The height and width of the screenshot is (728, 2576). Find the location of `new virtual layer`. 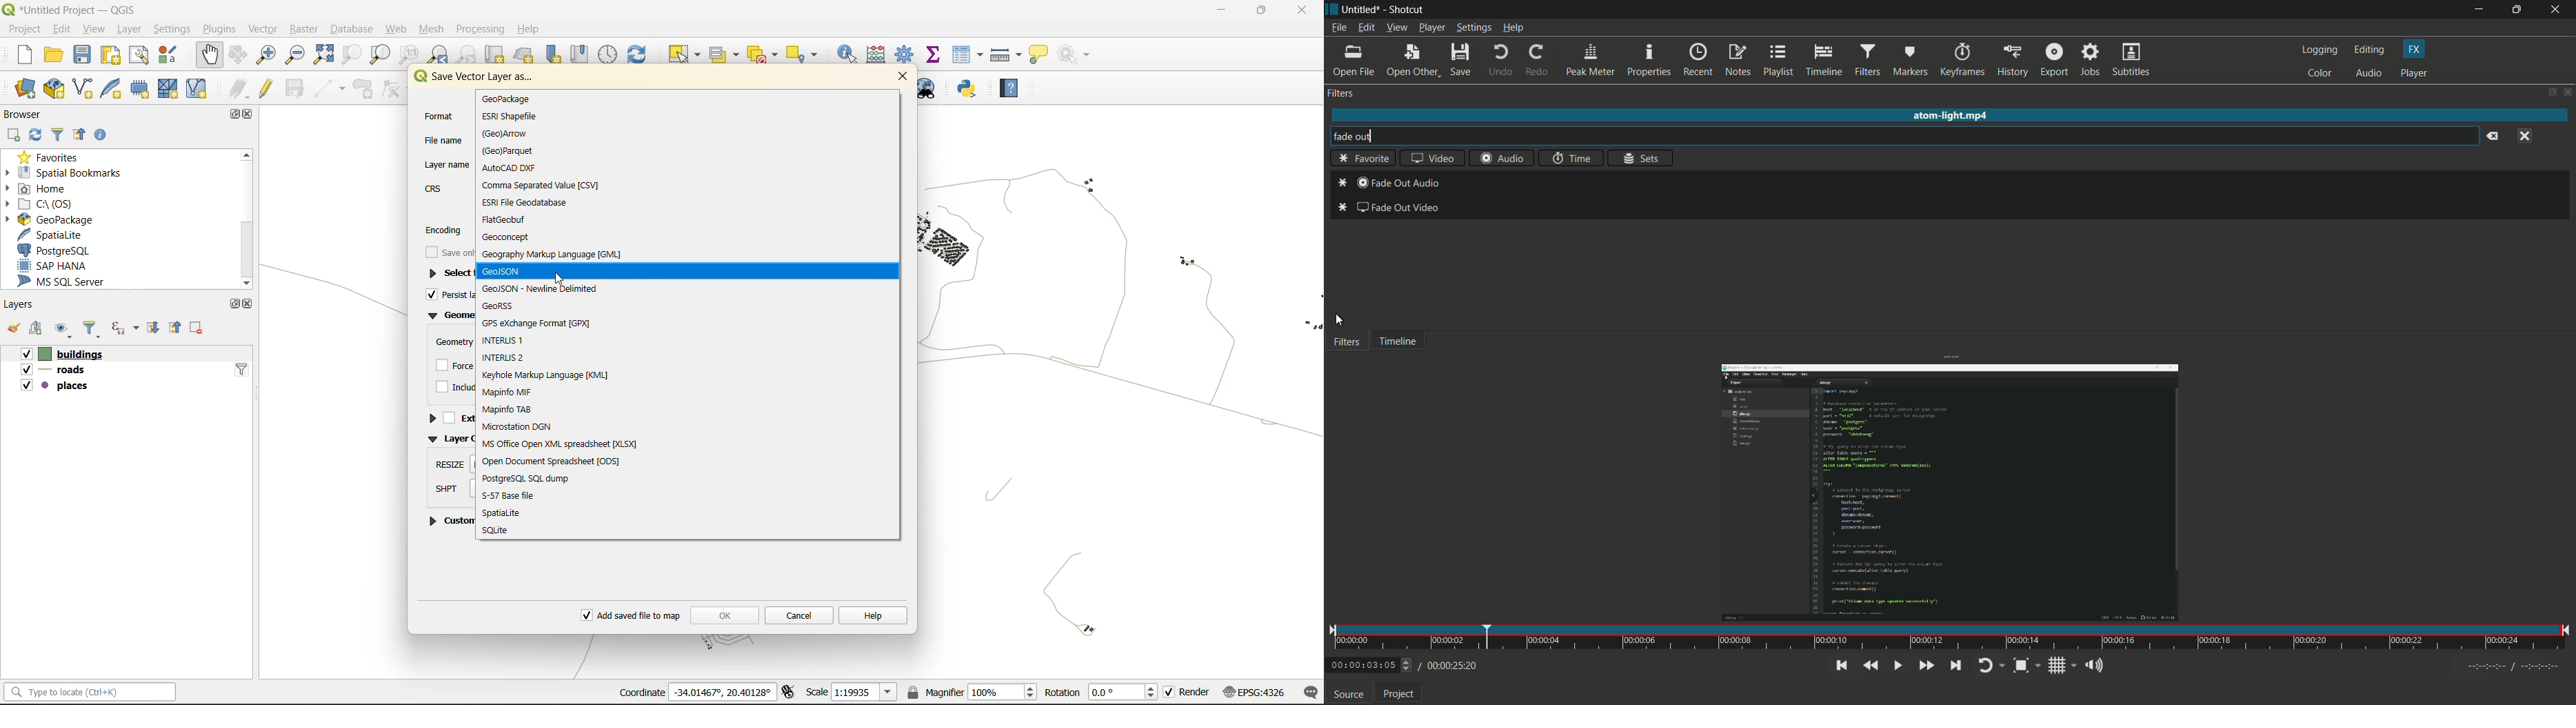

new virtual layer is located at coordinates (203, 88).